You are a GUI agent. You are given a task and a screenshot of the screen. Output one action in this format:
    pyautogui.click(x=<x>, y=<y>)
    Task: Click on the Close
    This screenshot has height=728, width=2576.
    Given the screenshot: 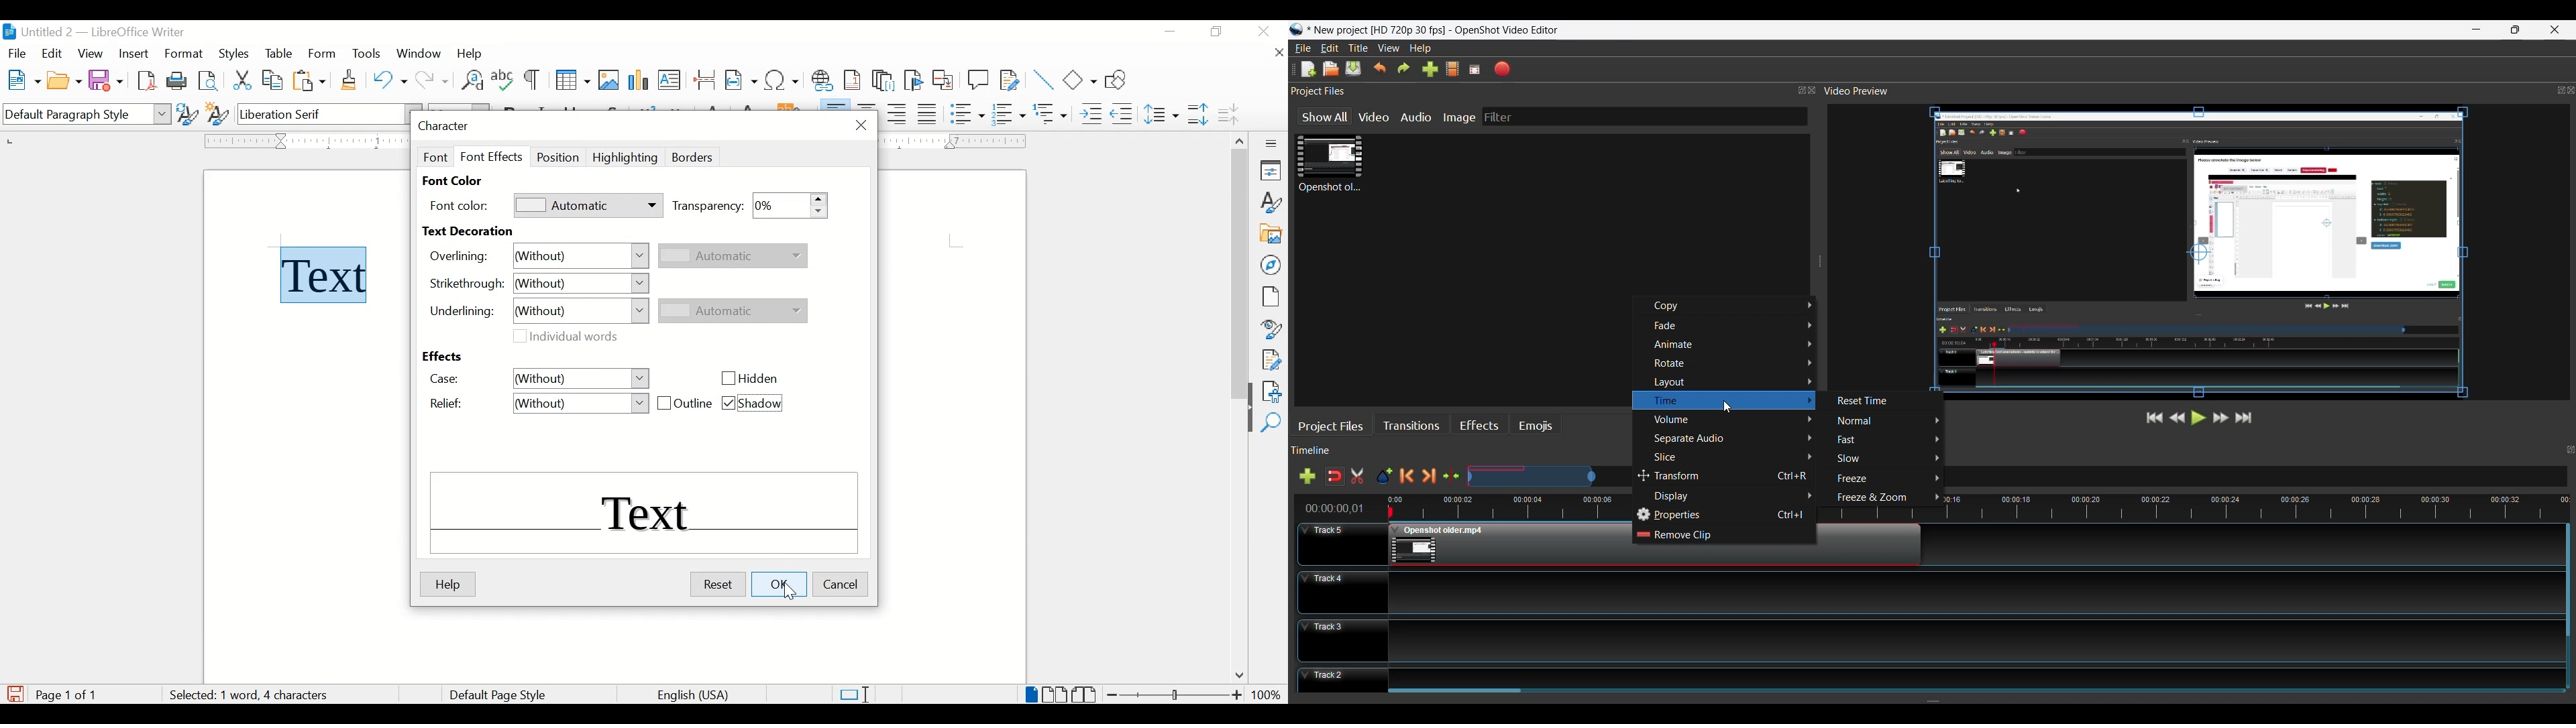 What is the action you would take?
    pyautogui.click(x=2555, y=29)
    